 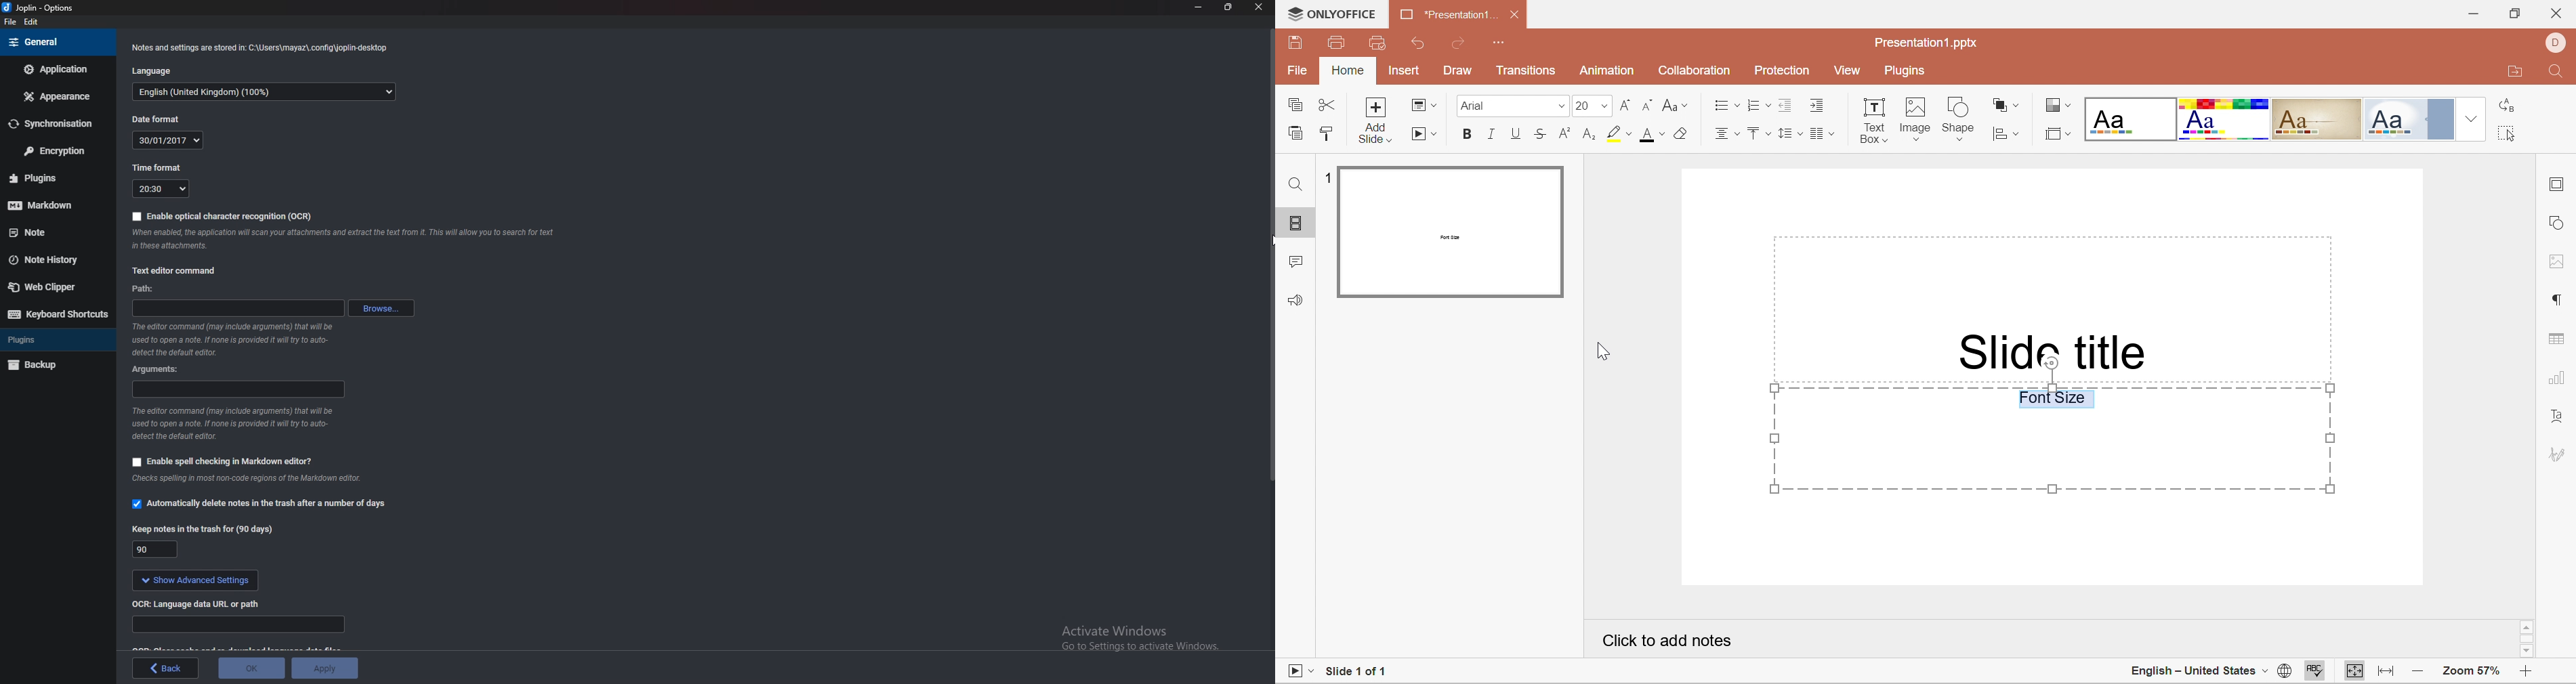 What do you see at coordinates (196, 580) in the screenshot?
I see `show advanced settings` at bounding box center [196, 580].